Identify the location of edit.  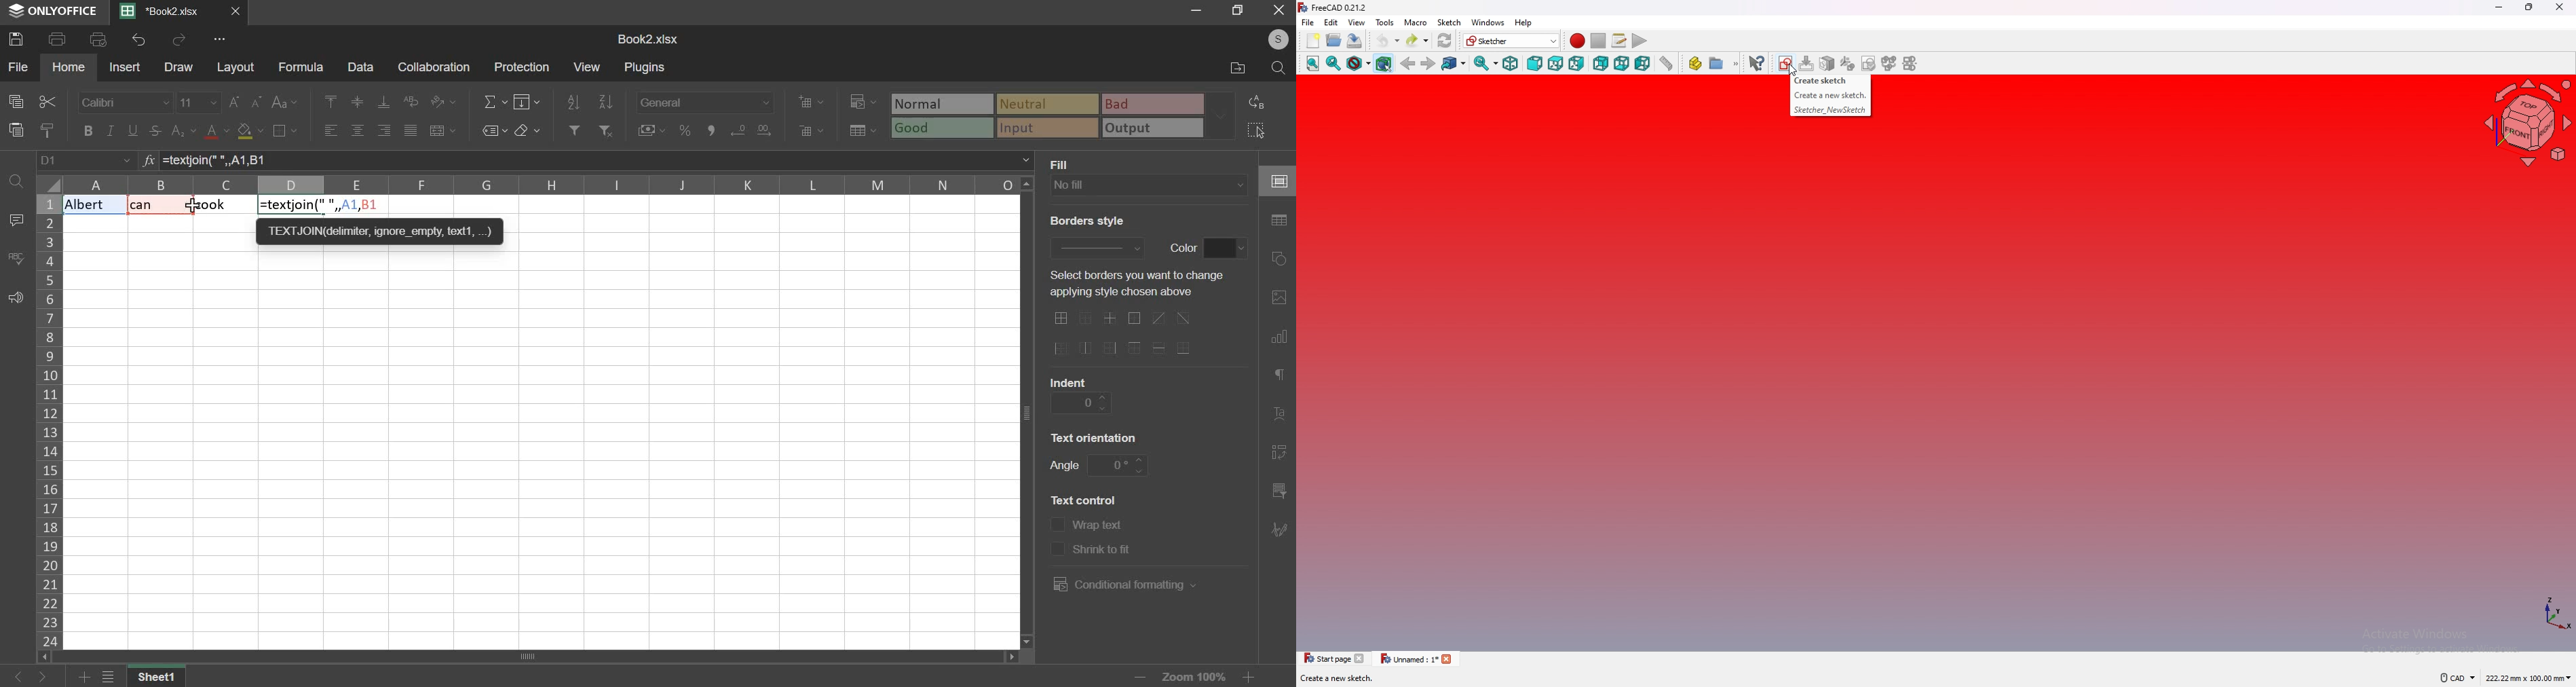
(1331, 22).